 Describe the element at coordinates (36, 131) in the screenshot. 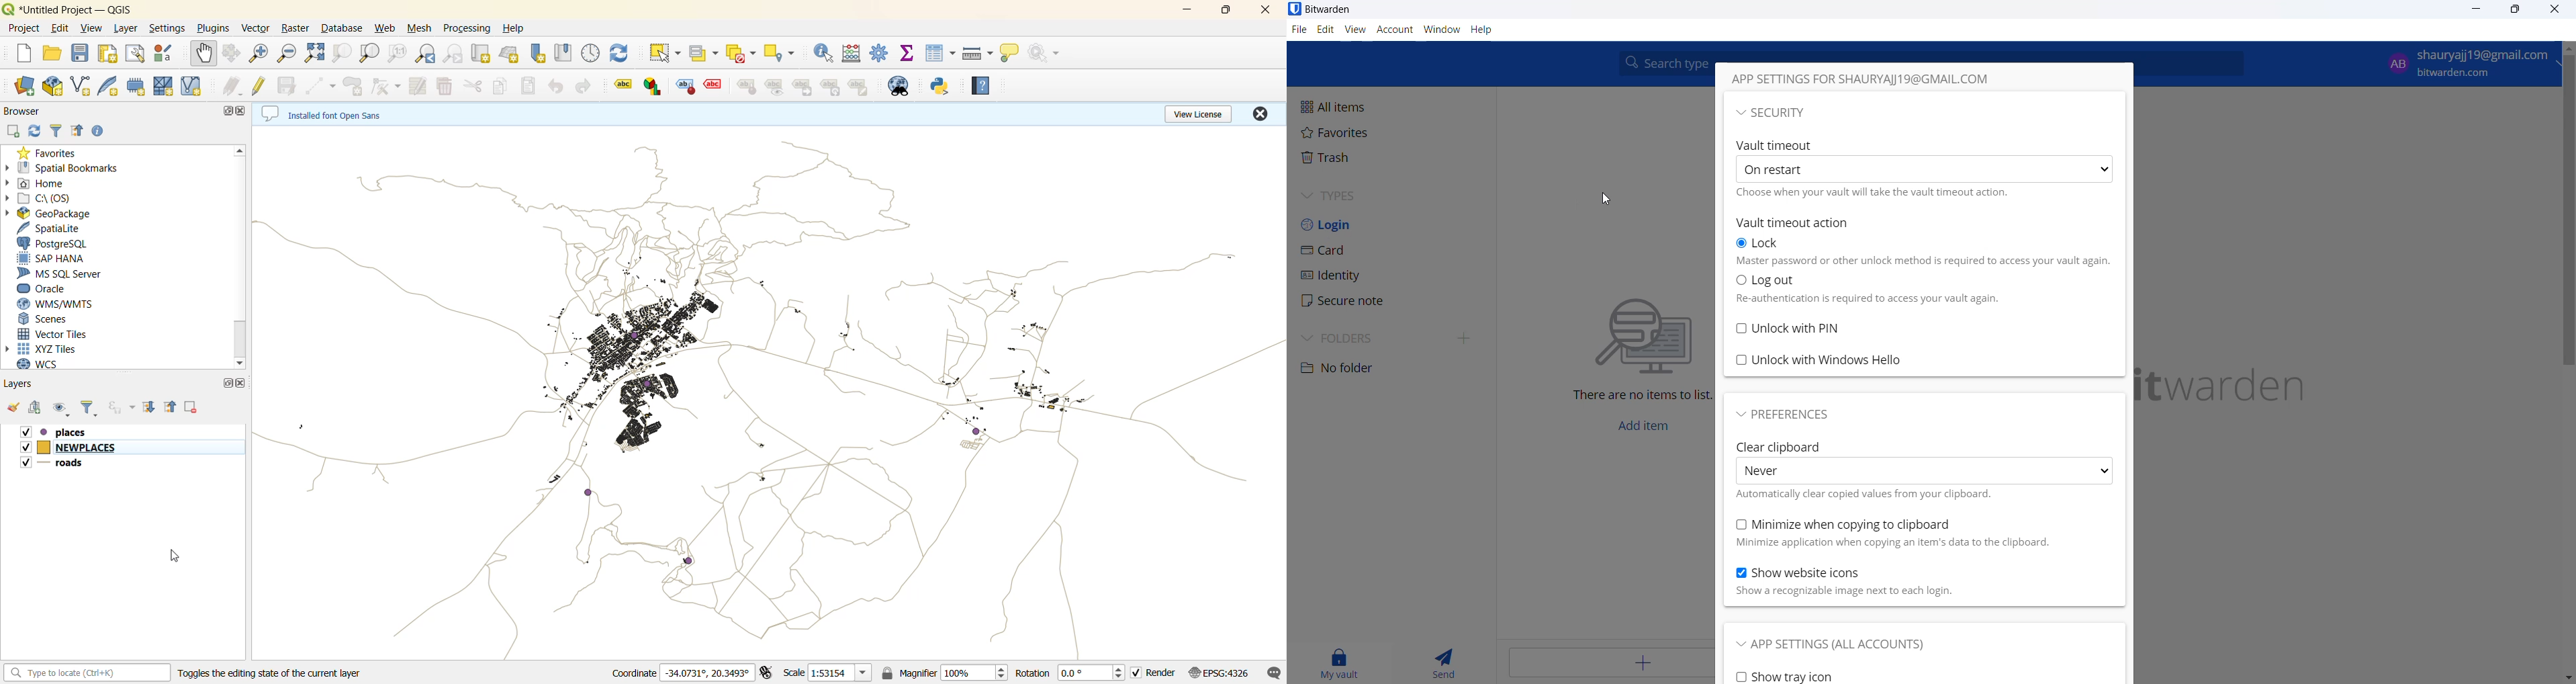

I see `refresh` at that location.